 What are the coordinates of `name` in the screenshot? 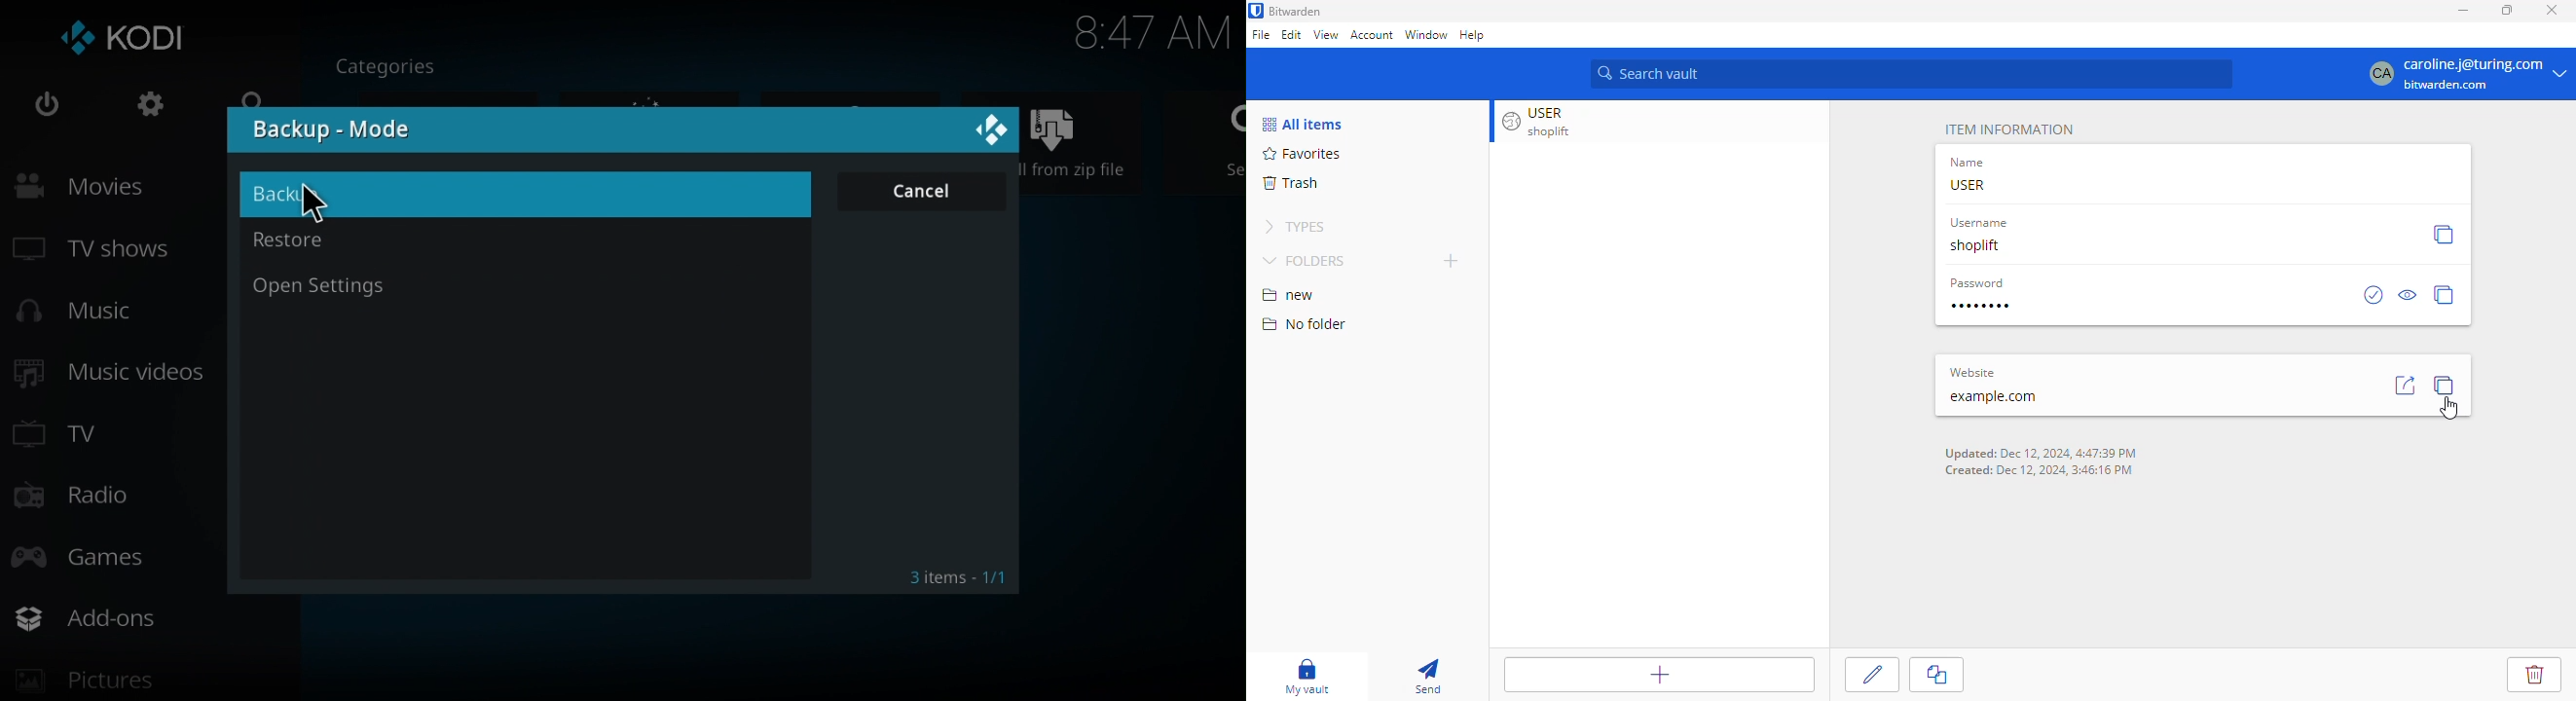 It's located at (1969, 163).